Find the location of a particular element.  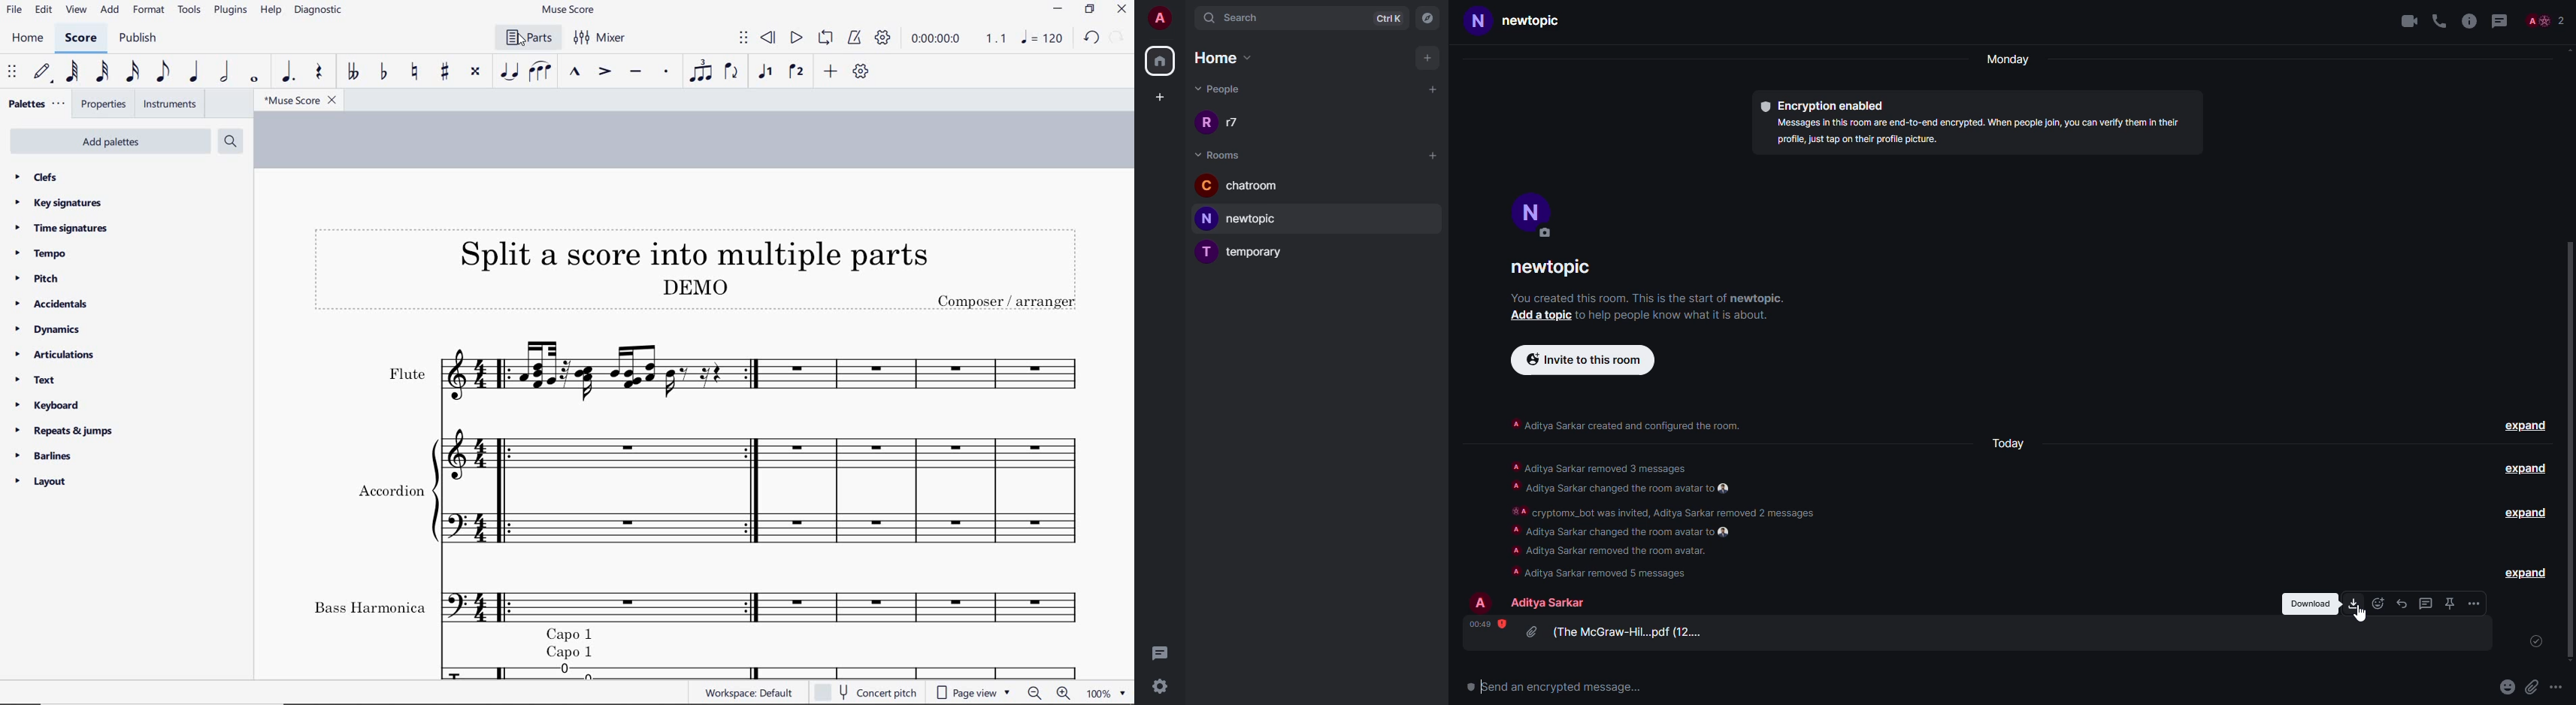

threads is located at coordinates (1158, 653).